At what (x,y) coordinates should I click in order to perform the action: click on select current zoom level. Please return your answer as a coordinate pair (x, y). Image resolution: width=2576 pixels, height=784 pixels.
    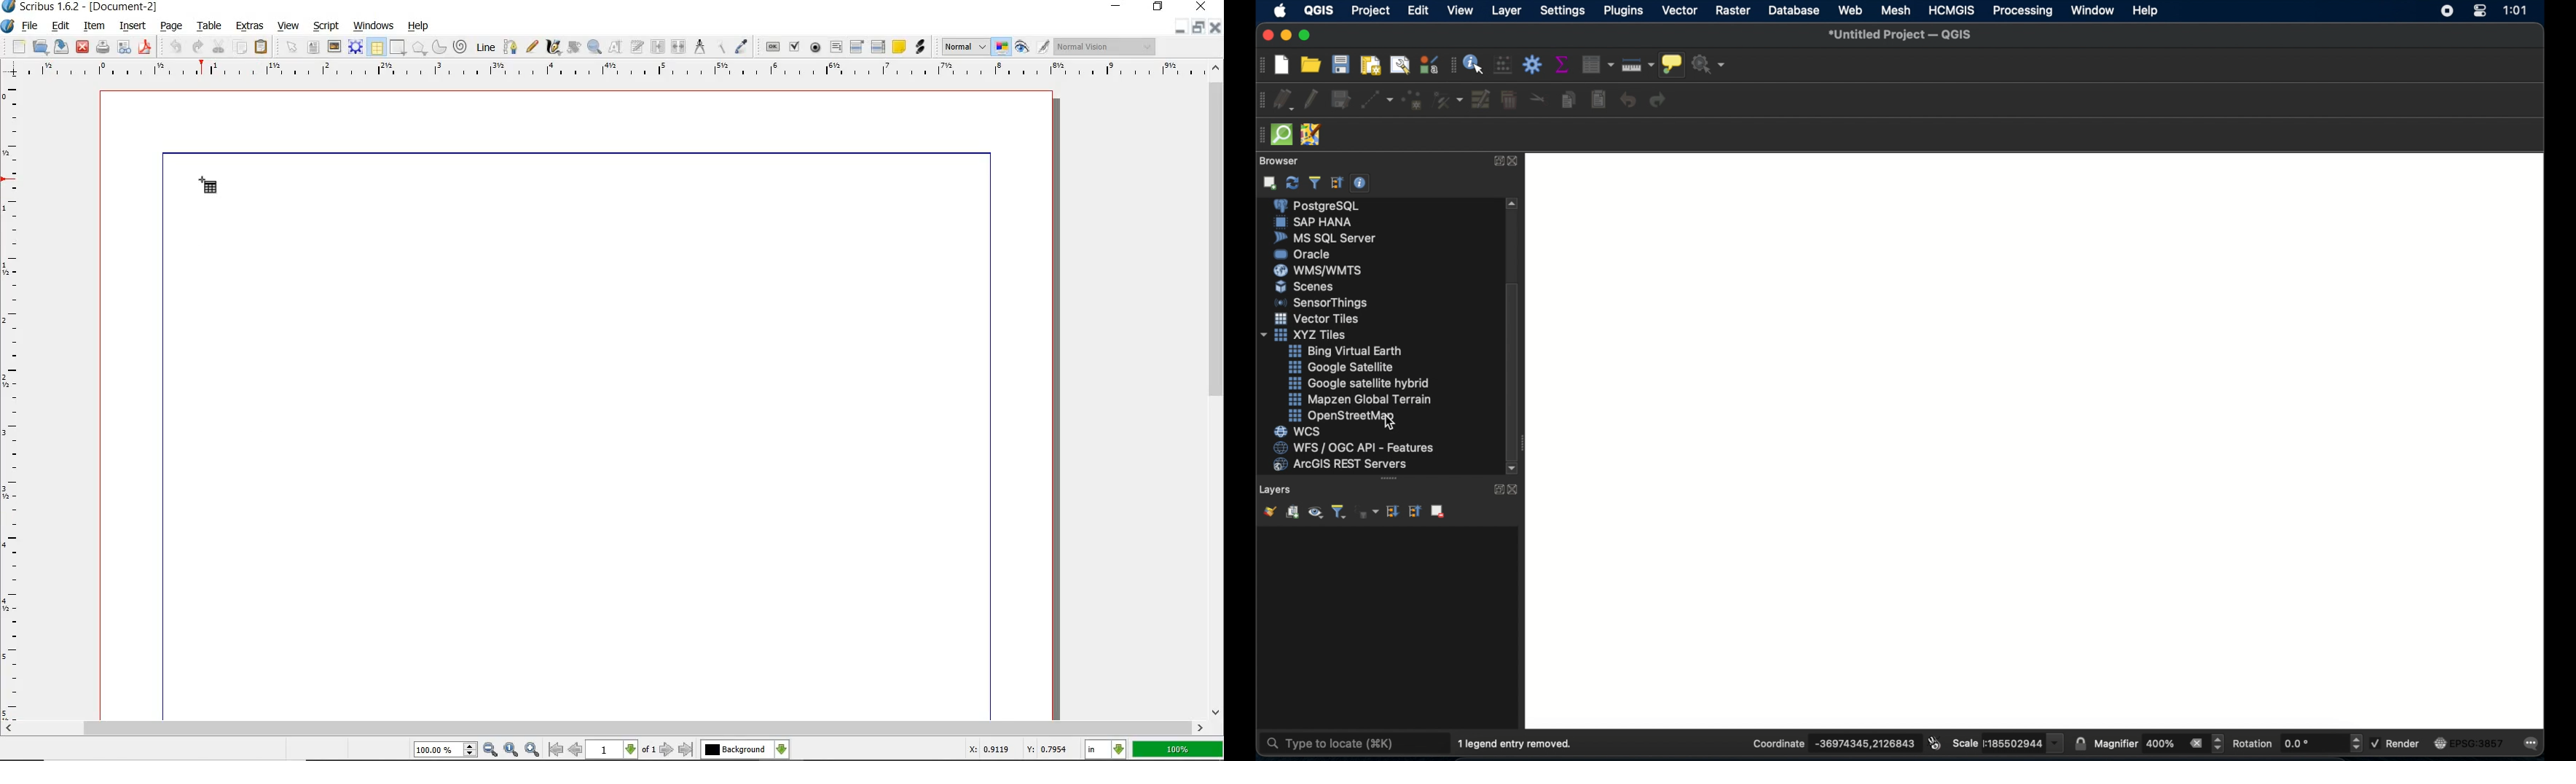
    Looking at the image, I should click on (445, 750).